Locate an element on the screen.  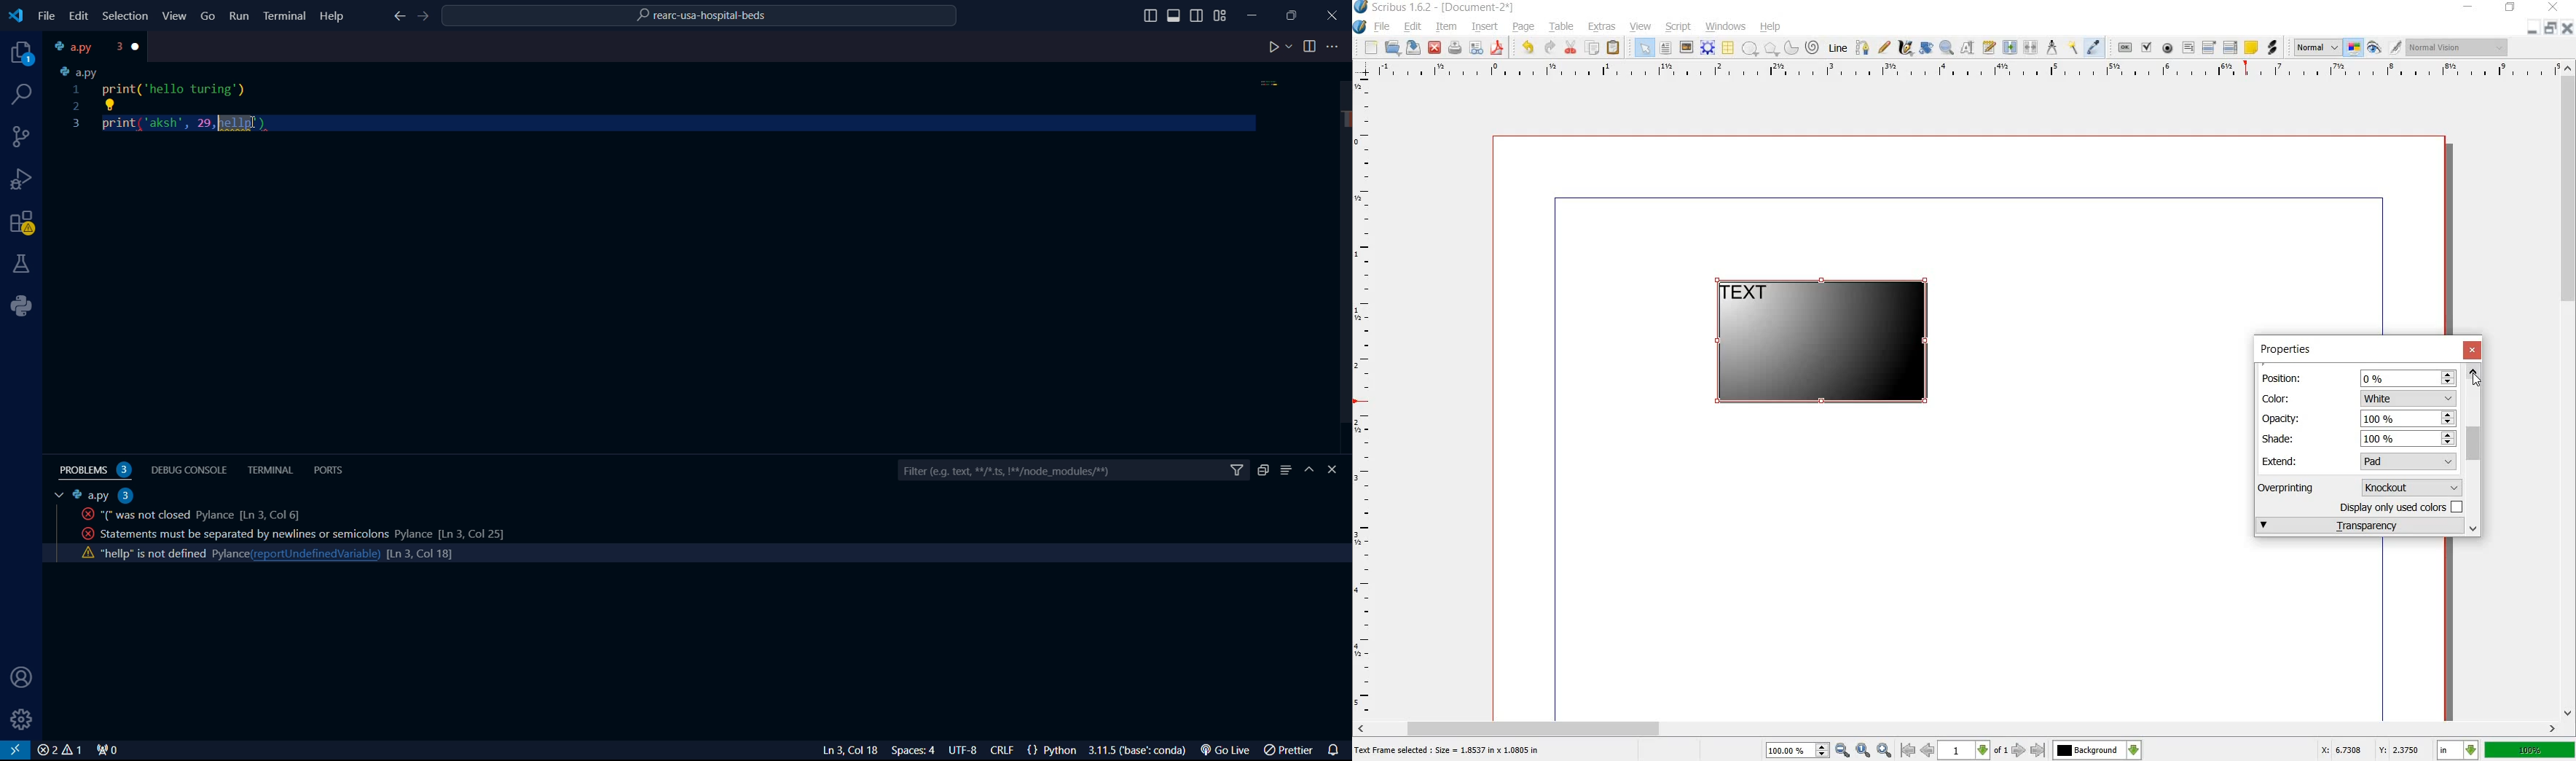
0% is located at coordinates (2408, 378).